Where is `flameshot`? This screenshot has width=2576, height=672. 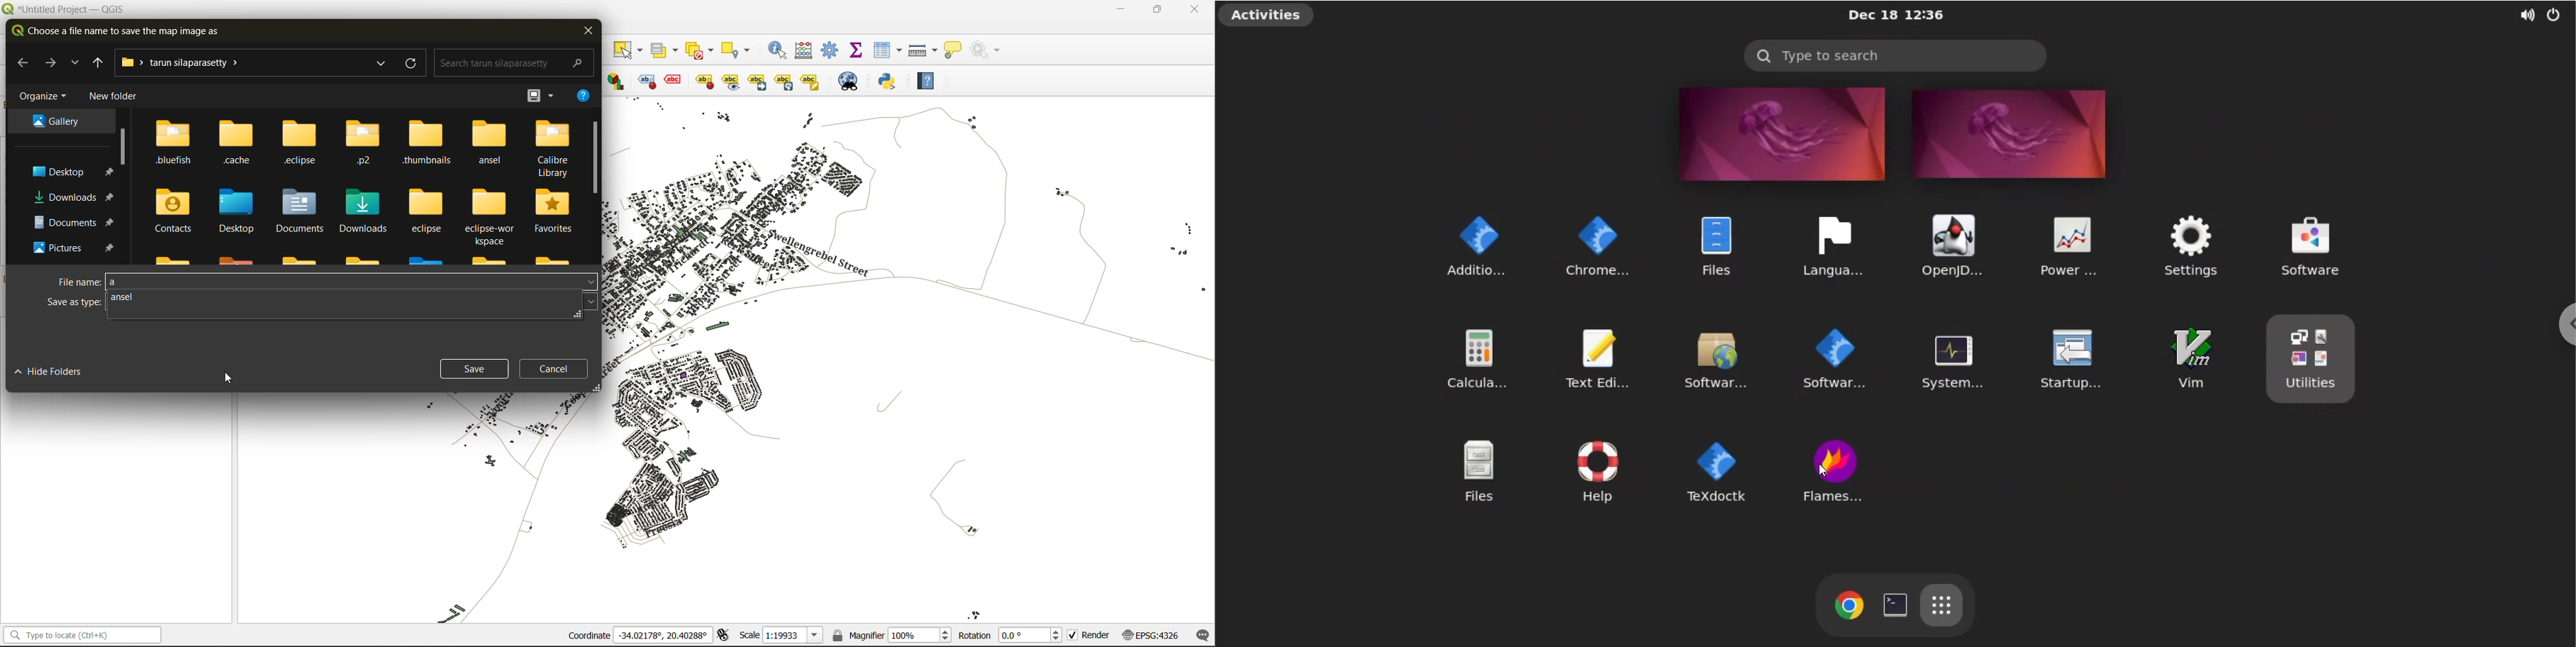
flameshot is located at coordinates (1837, 471).